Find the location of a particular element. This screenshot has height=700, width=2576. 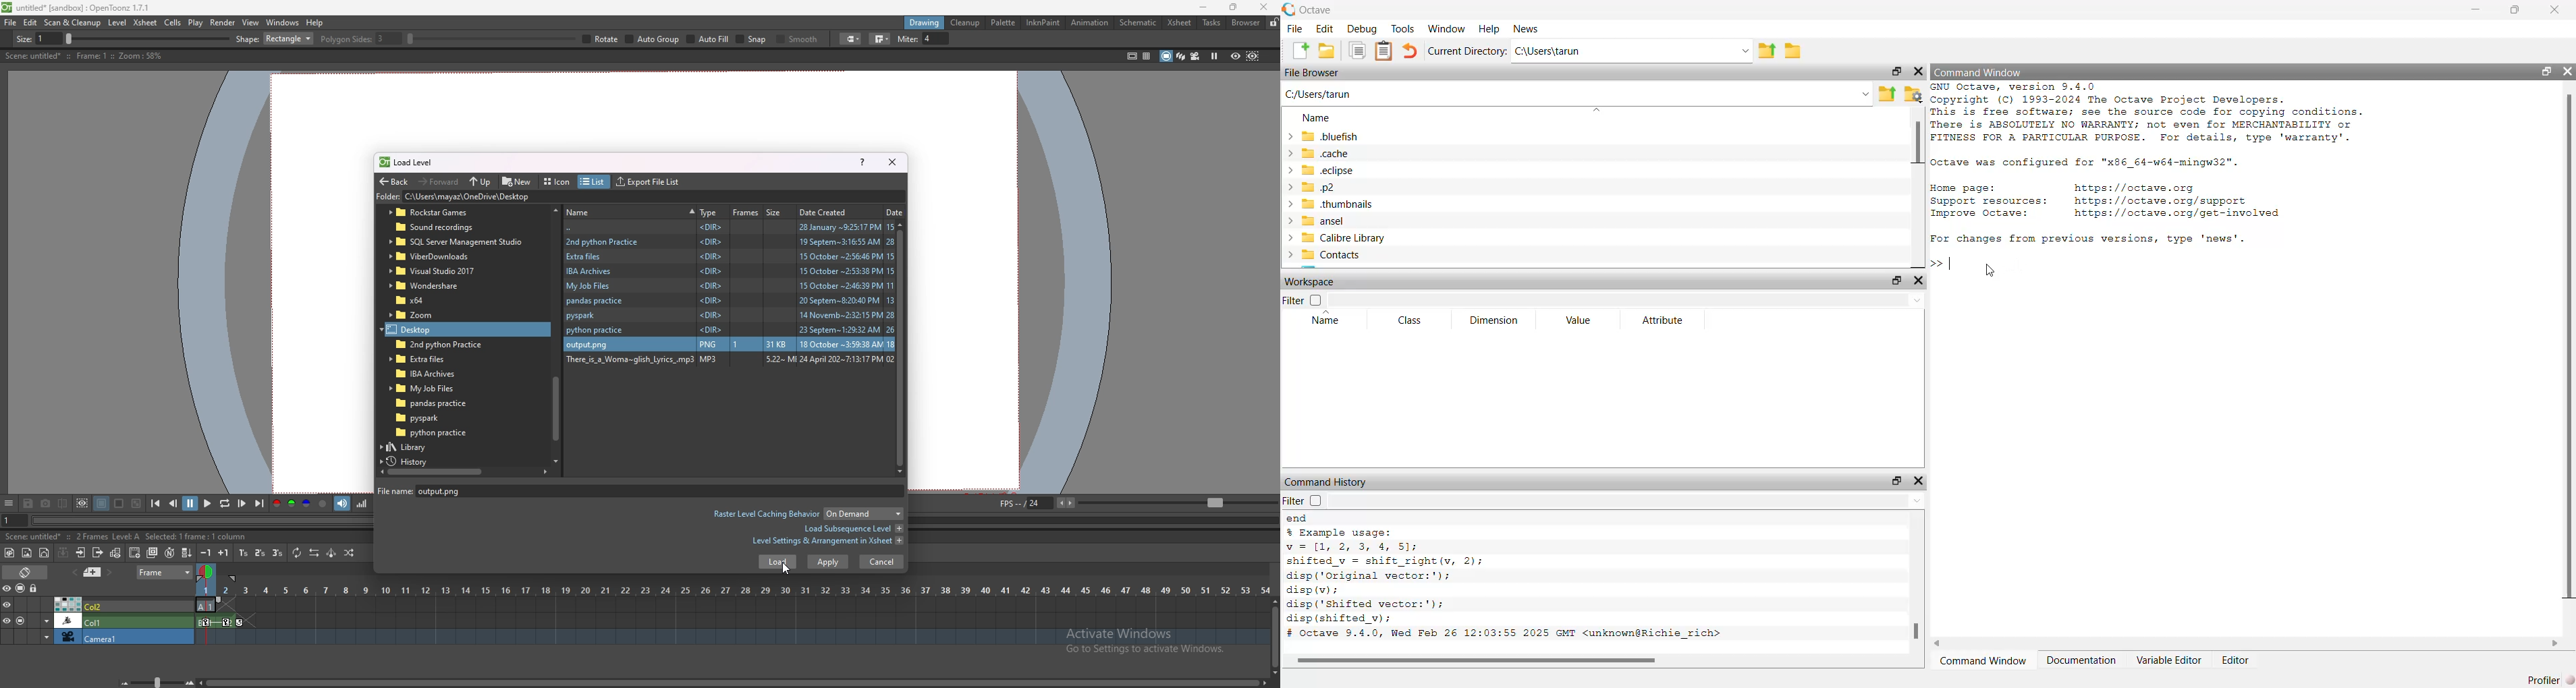

class is located at coordinates (1407, 321).